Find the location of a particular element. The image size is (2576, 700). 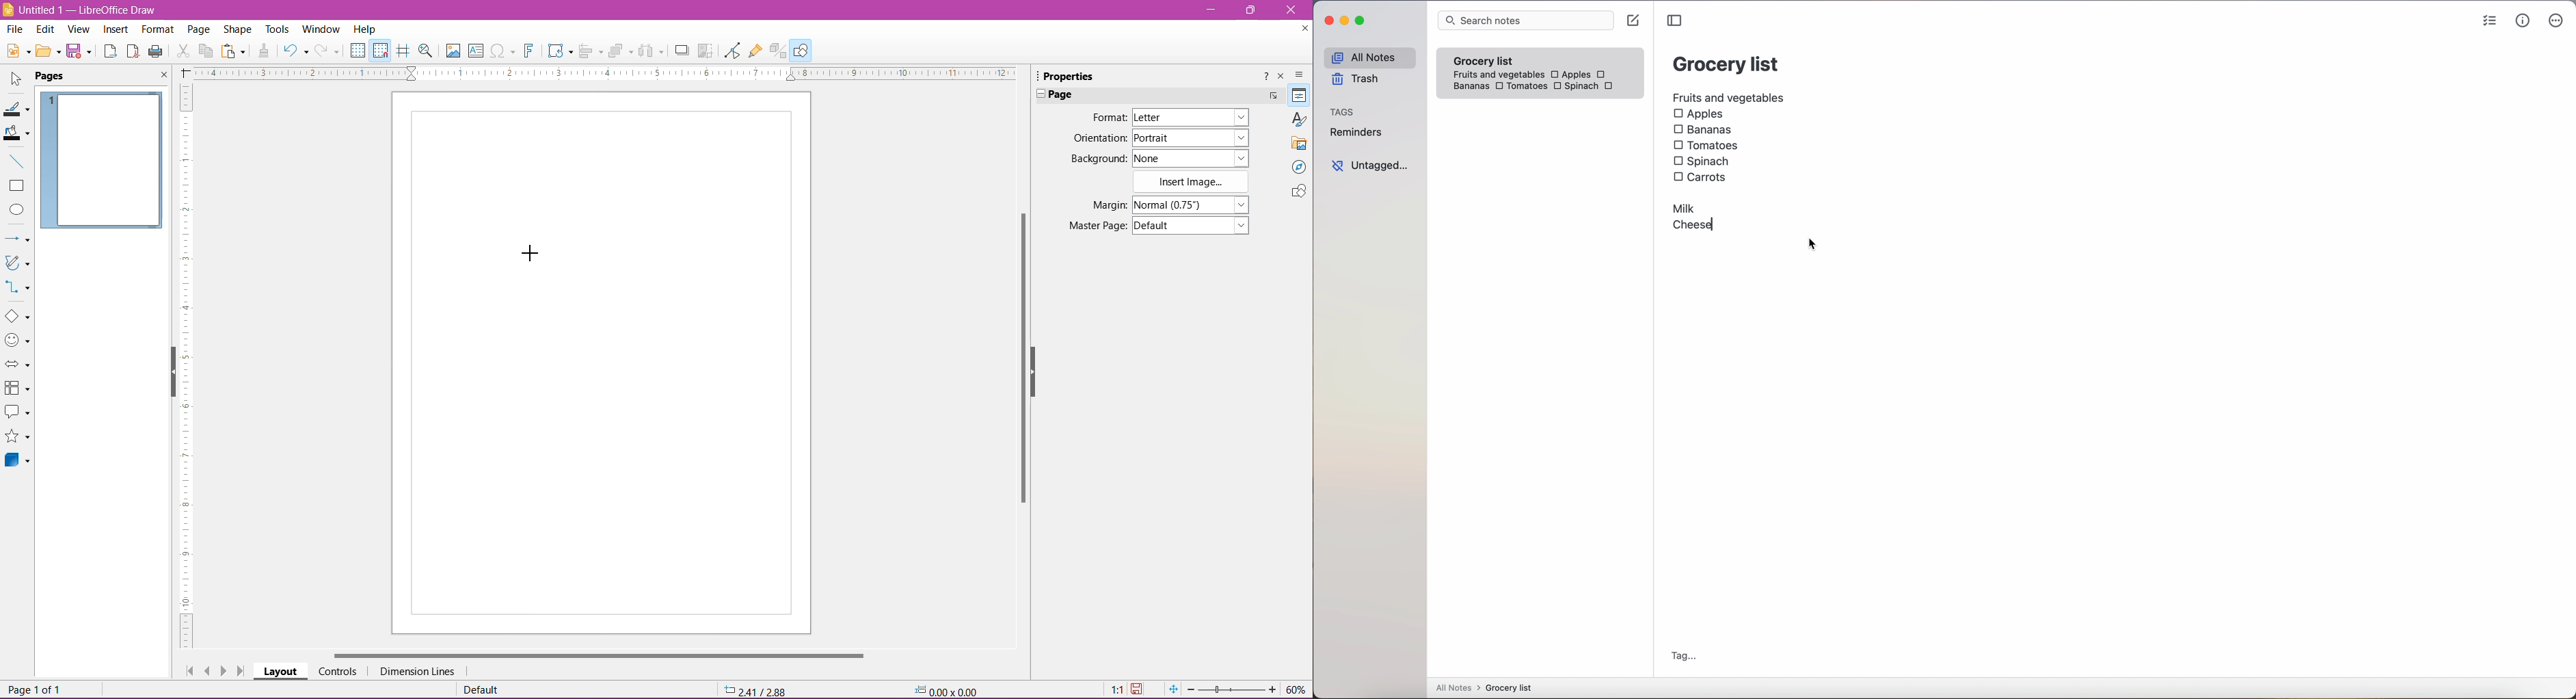

Shape is located at coordinates (237, 31).